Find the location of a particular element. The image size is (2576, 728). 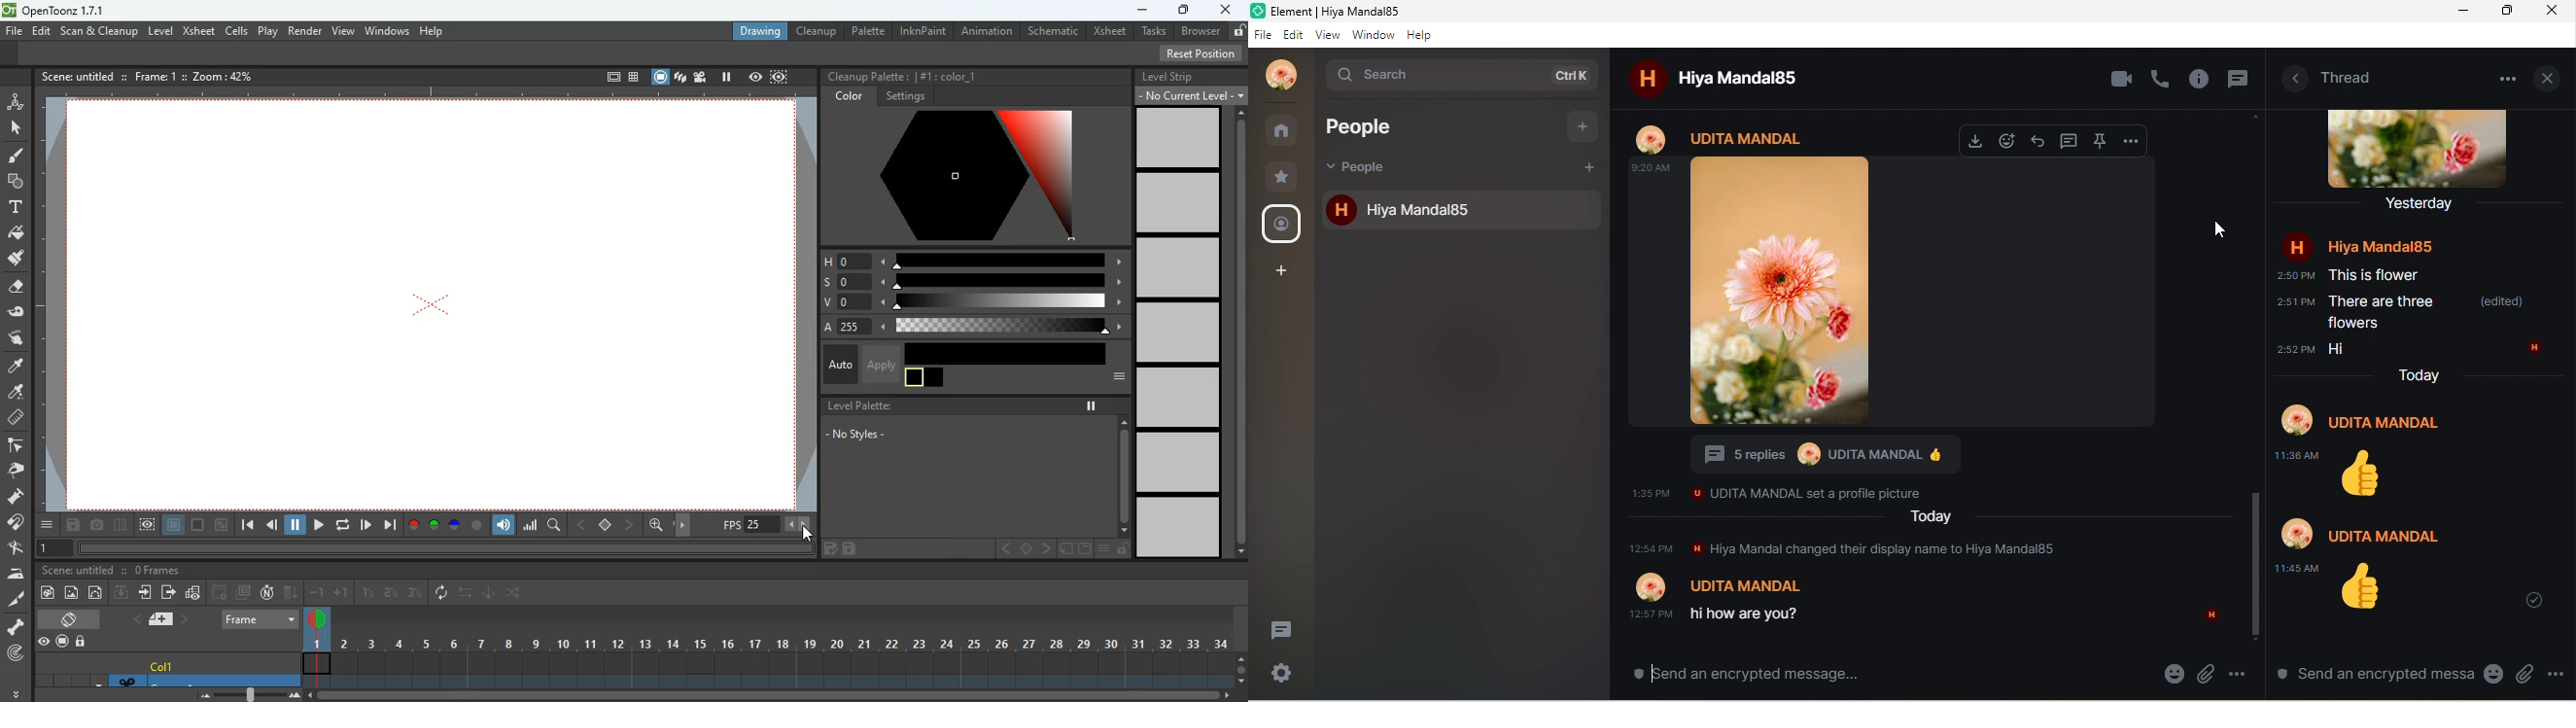

create a space is located at coordinates (1282, 271).